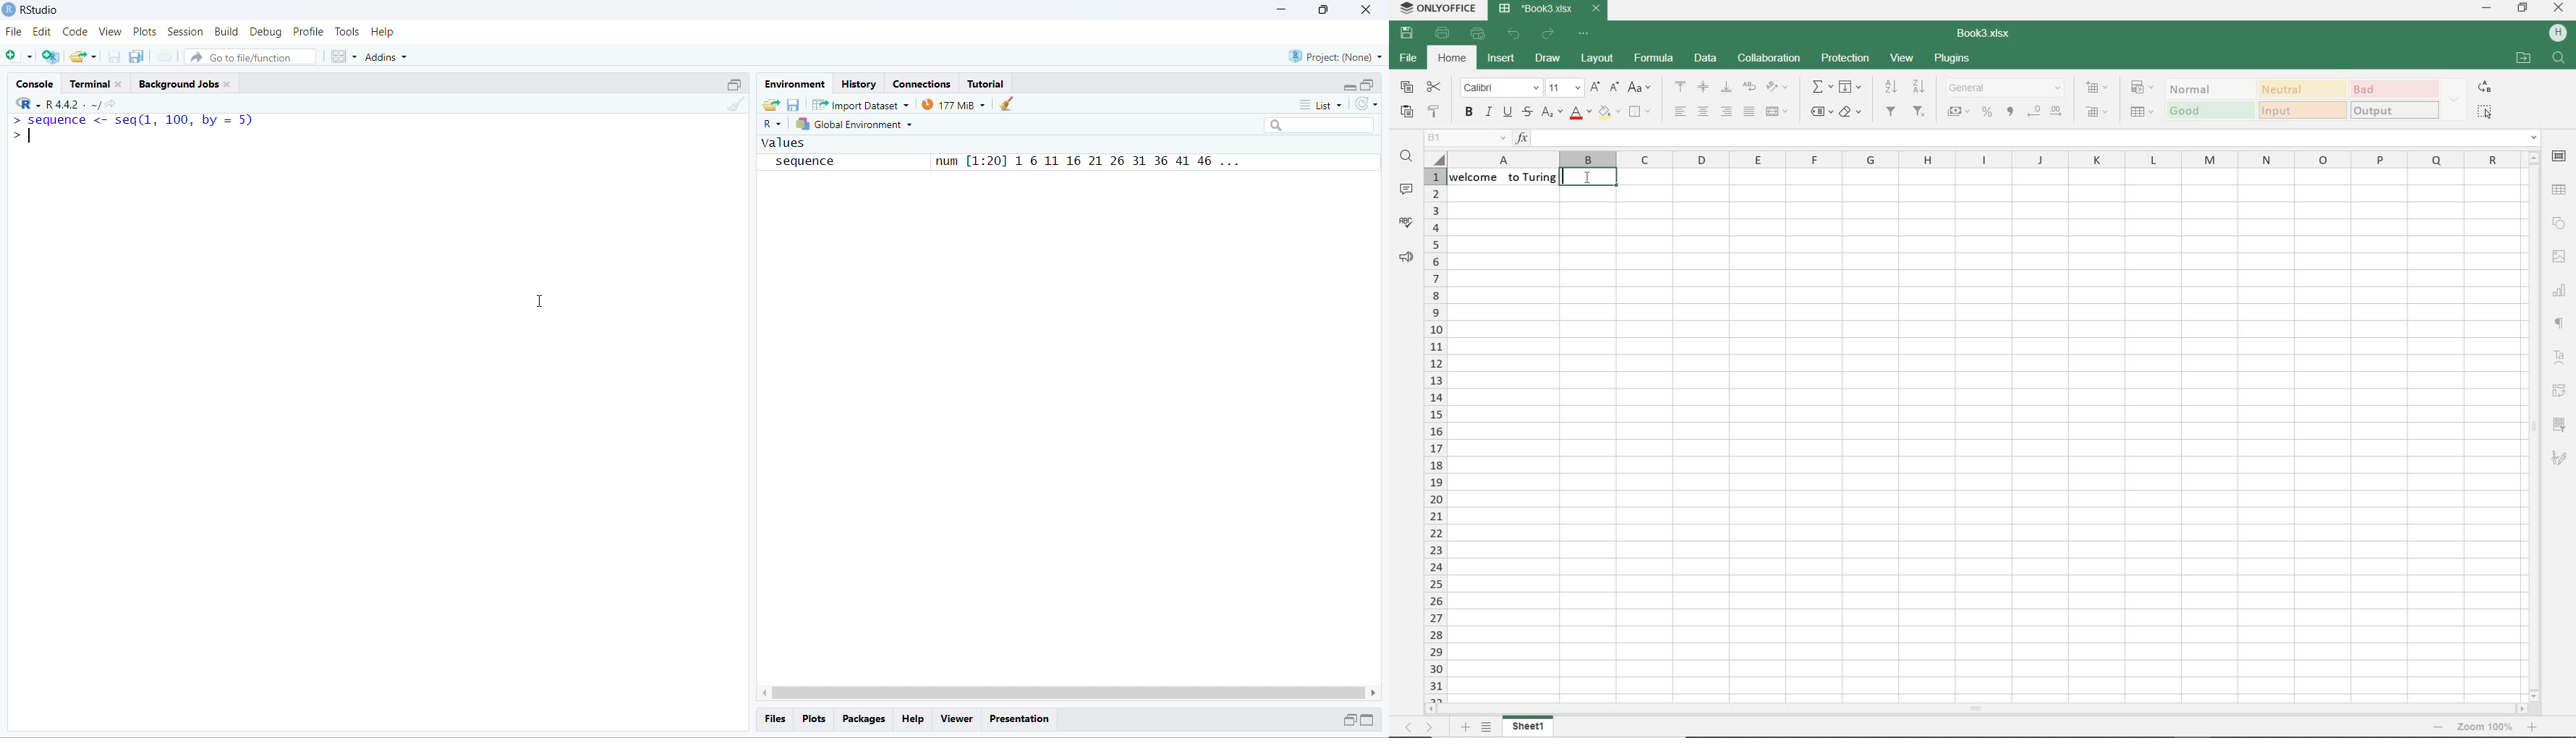 The height and width of the screenshot is (756, 2576). I want to click on num [1:20] 1 6 11 16 21 26 31 36 41 46 ..., so click(1084, 162).